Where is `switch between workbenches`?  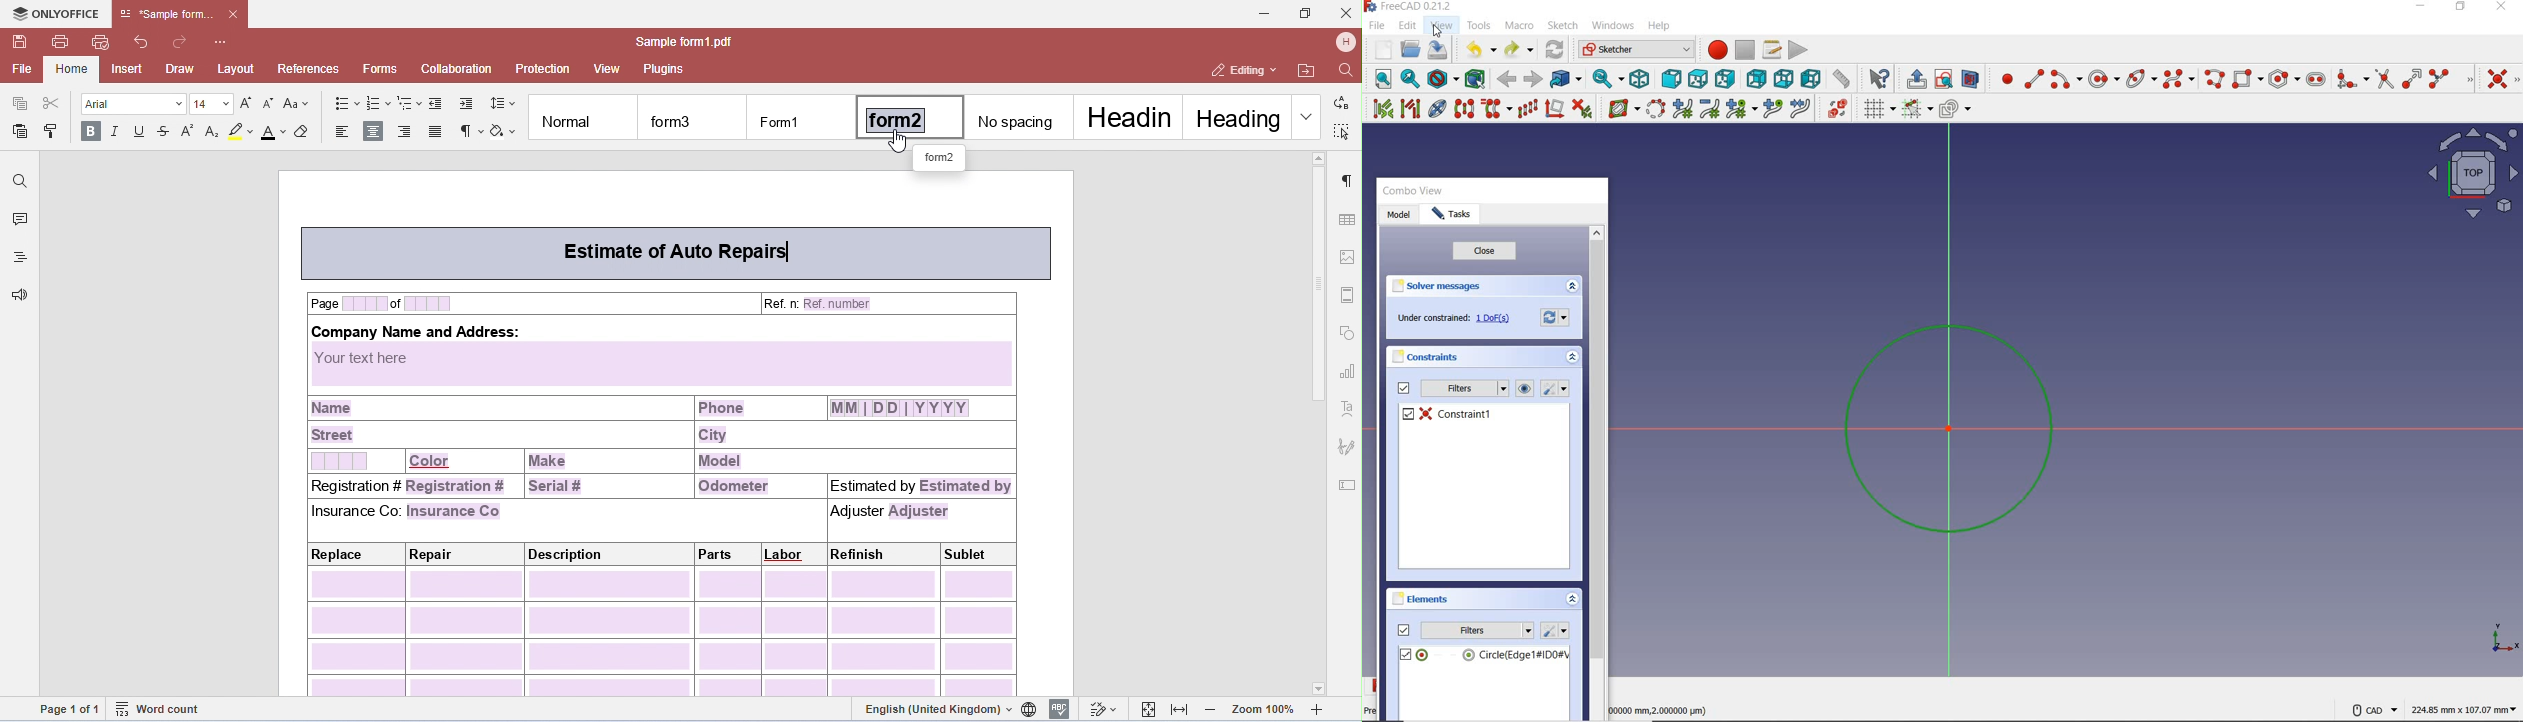
switch between workbenches is located at coordinates (1634, 48).